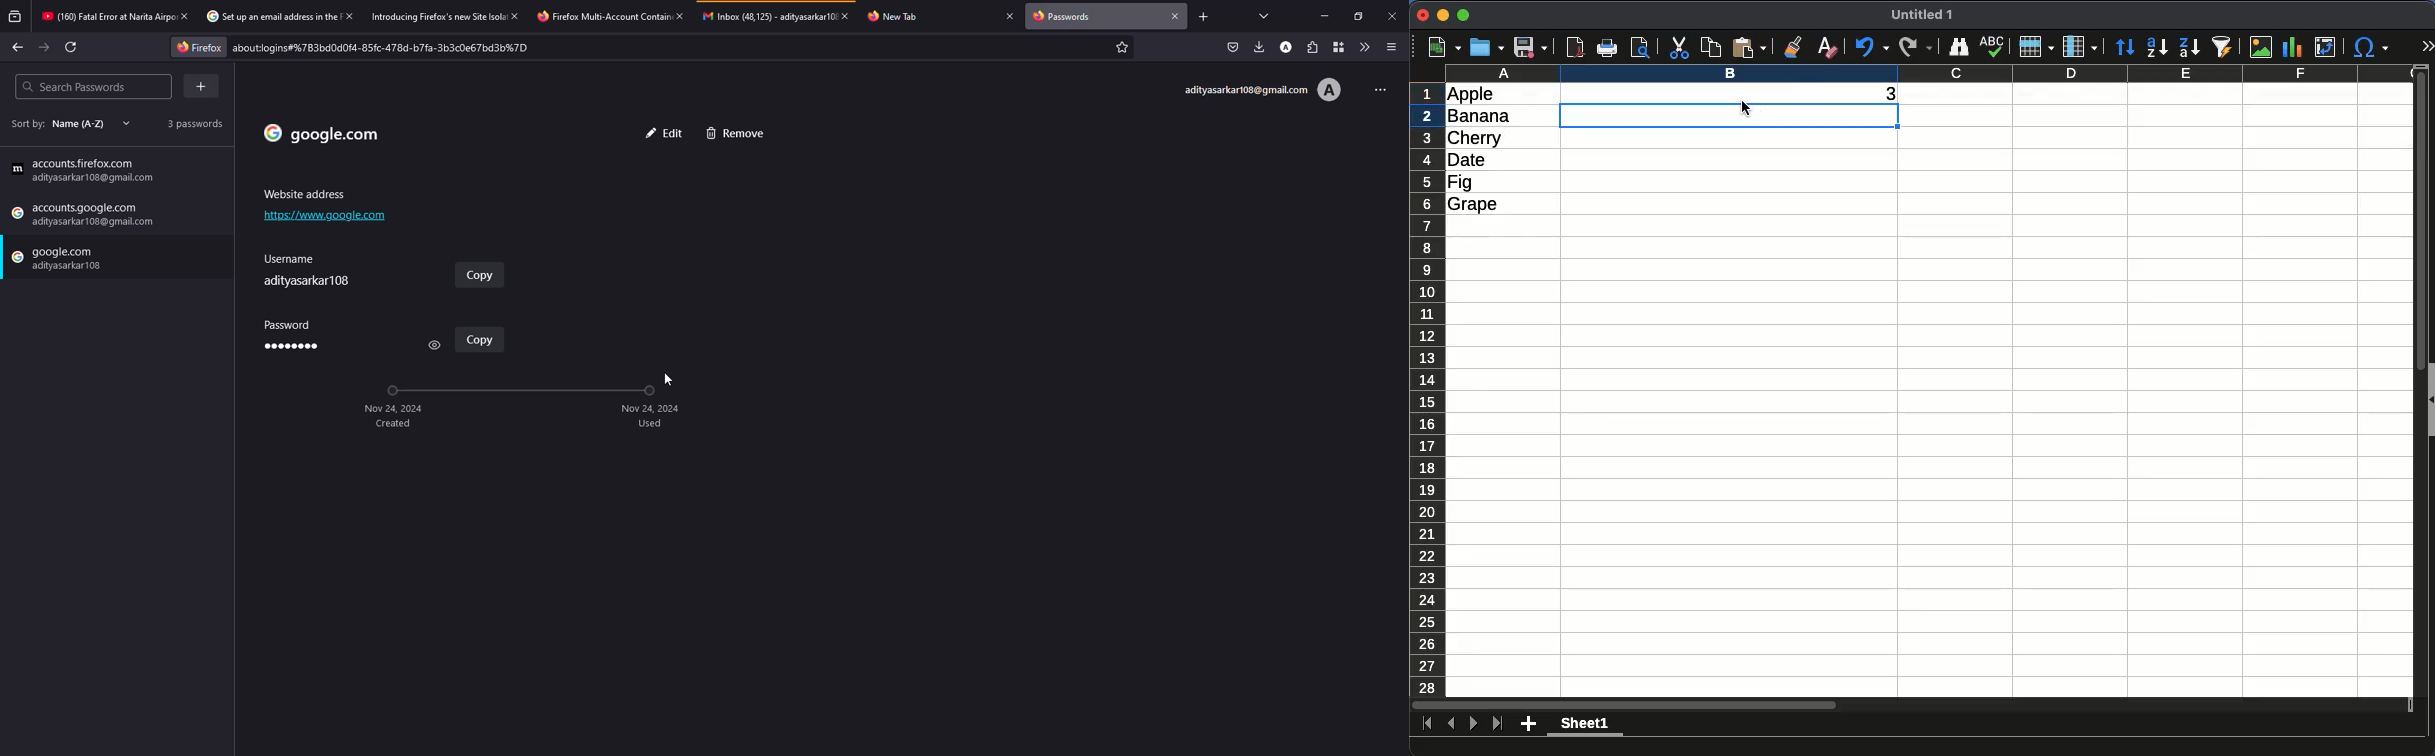 The height and width of the screenshot is (756, 2436). Describe the element at coordinates (1916, 47) in the screenshot. I see `redo` at that location.